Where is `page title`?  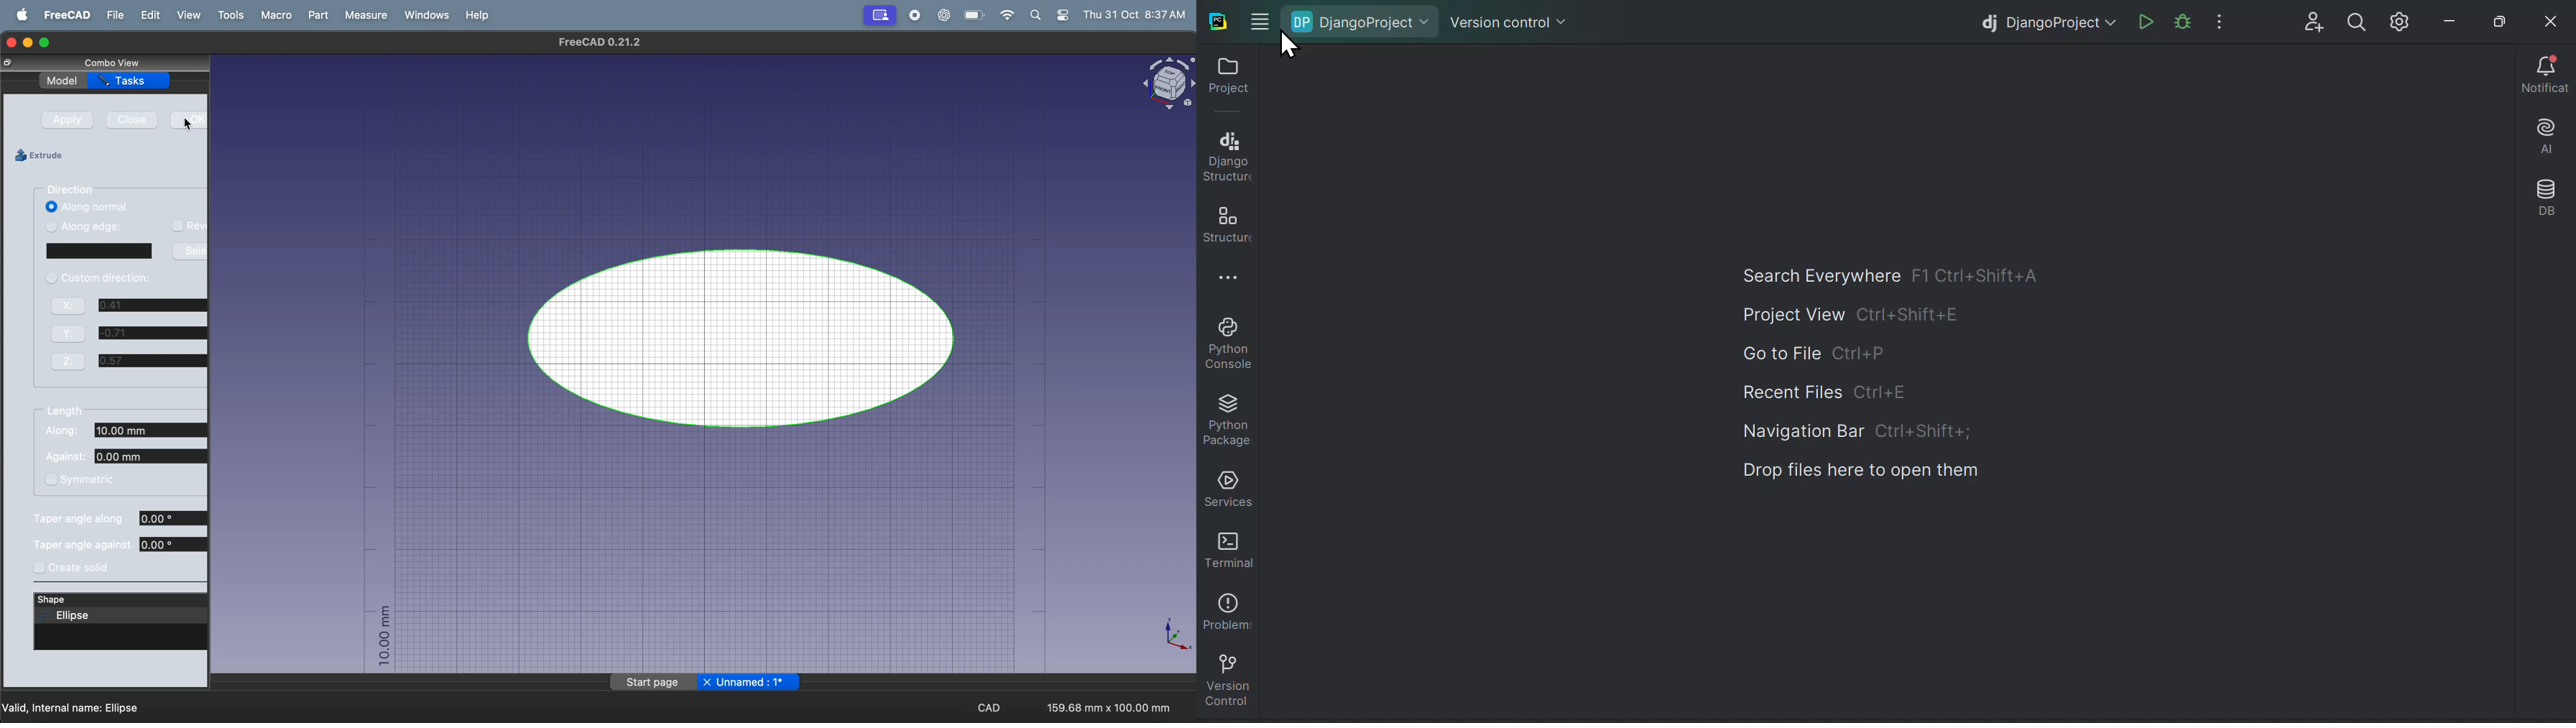 page title is located at coordinates (703, 683).